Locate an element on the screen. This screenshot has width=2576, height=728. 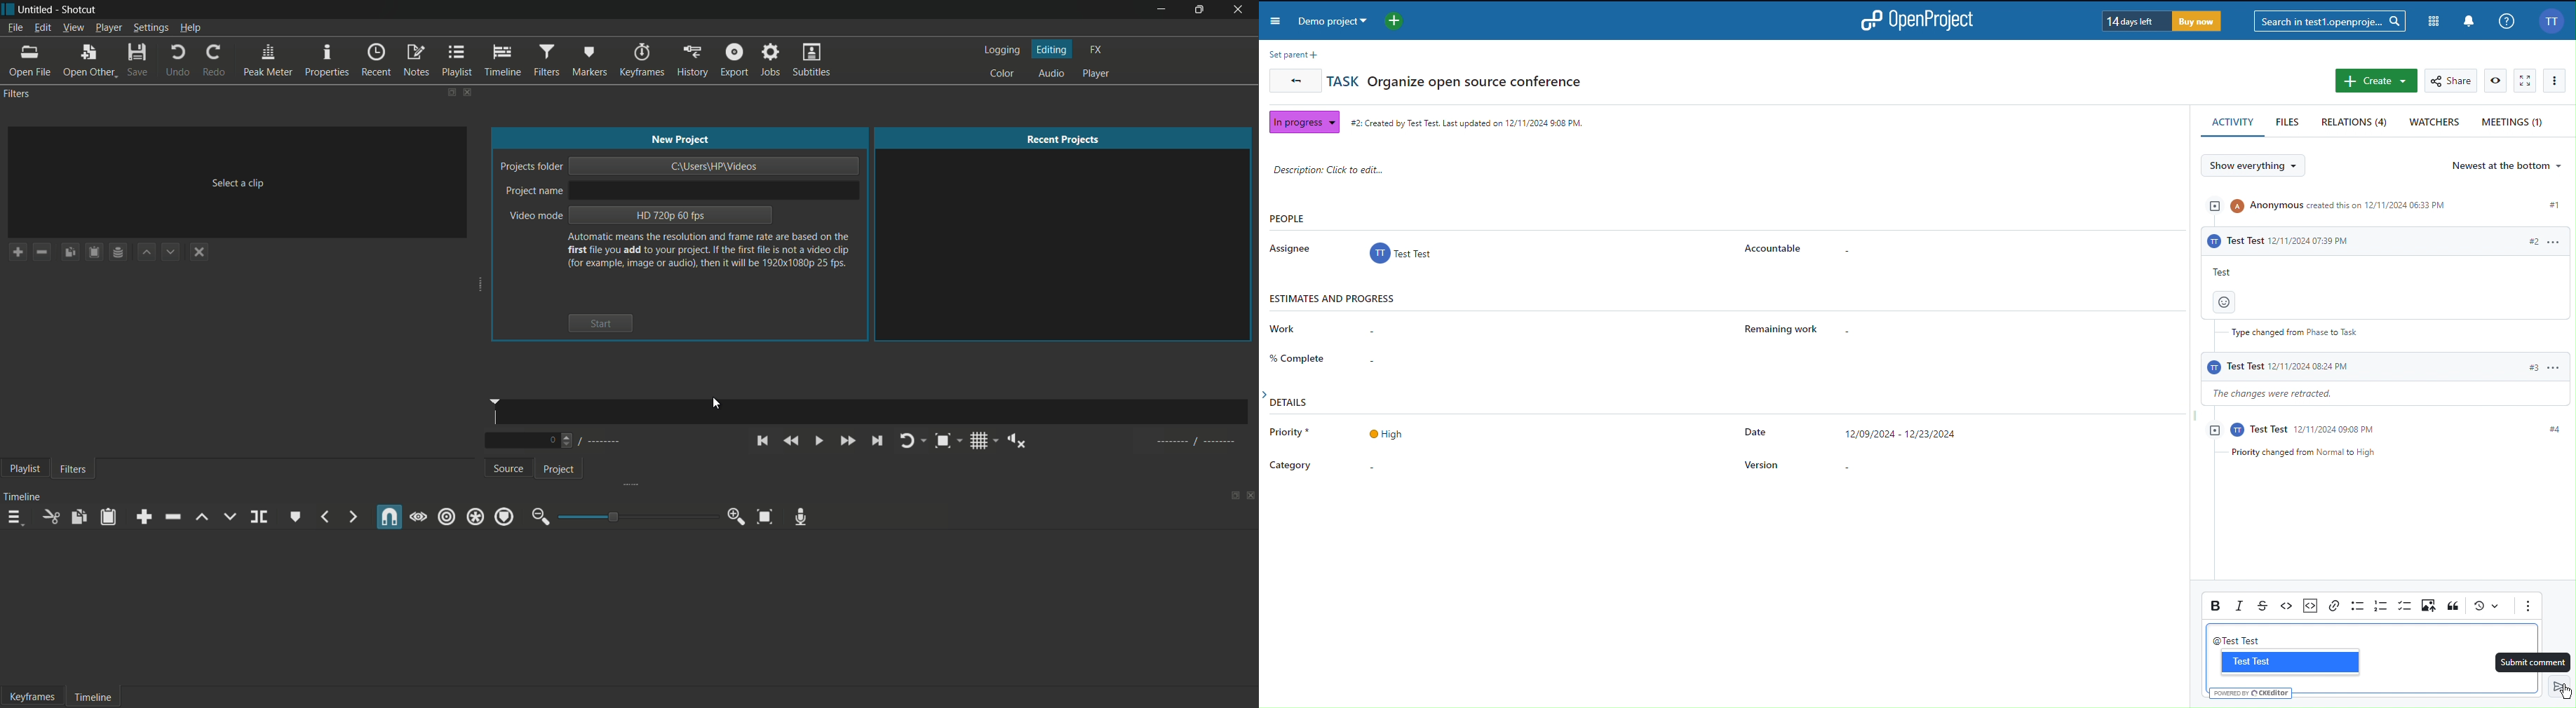
zoom timeline to fit is located at coordinates (765, 516).